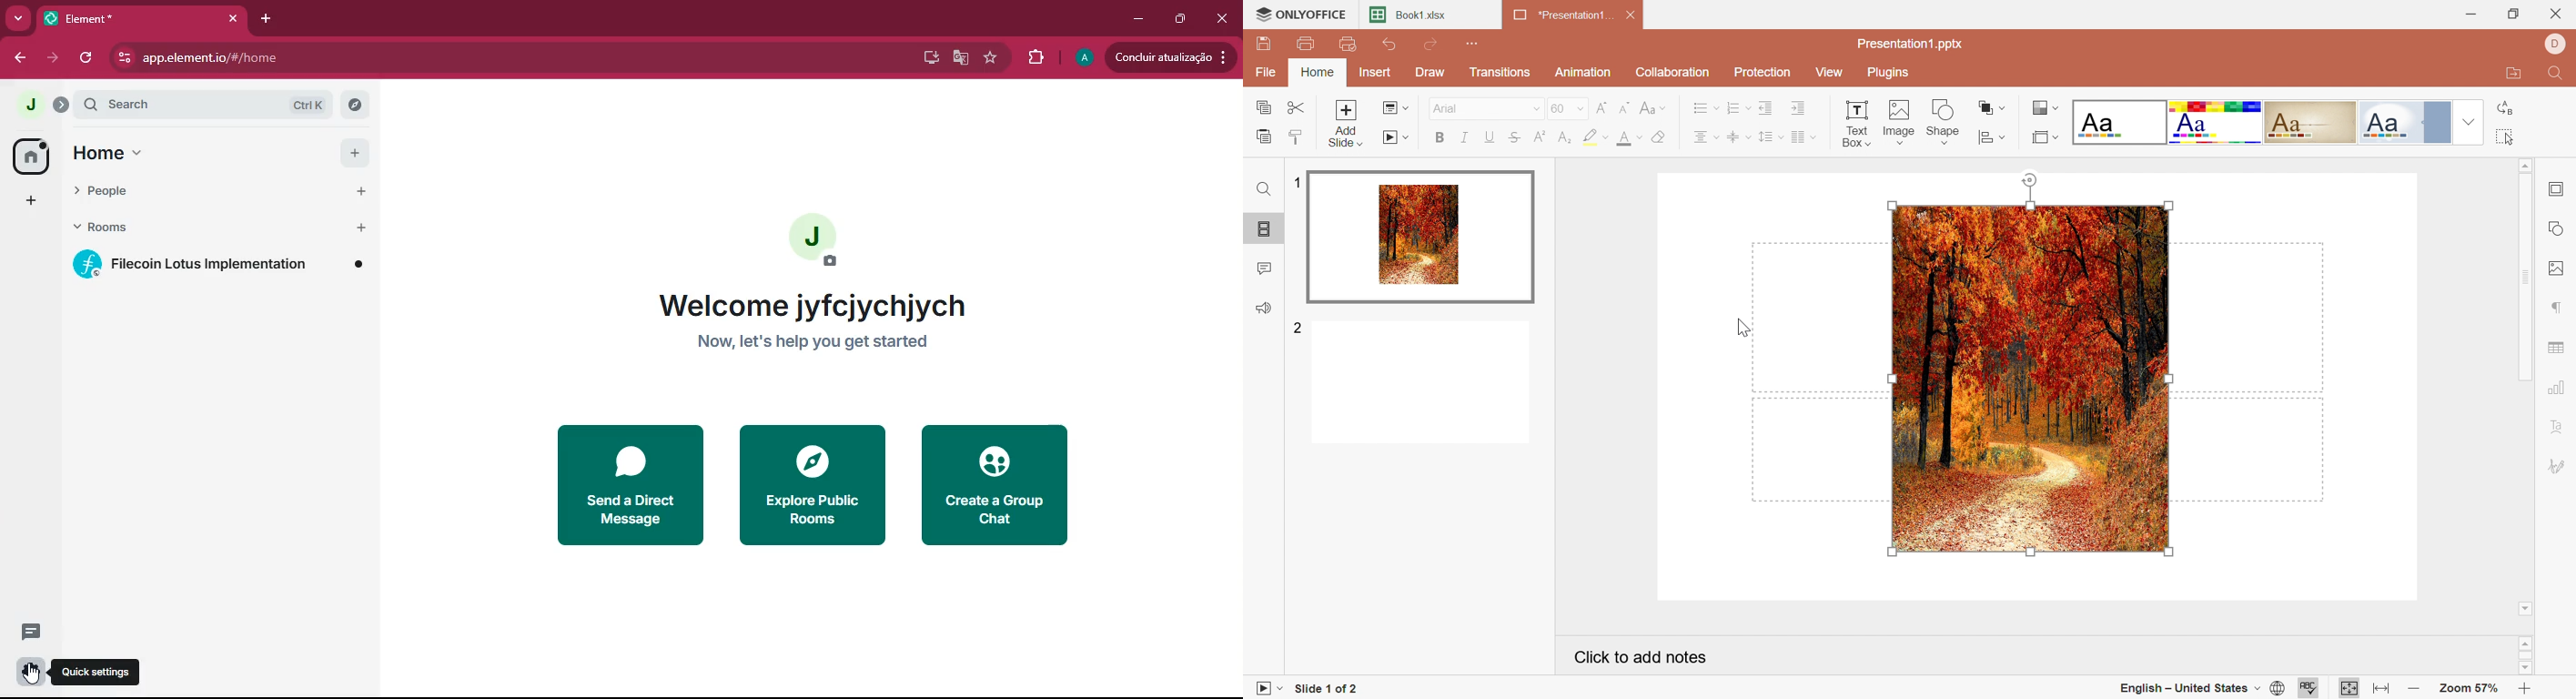  What do you see at coordinates (929, 57) in the screenshot?
I see `desktop` at bounding box center [929, 57].